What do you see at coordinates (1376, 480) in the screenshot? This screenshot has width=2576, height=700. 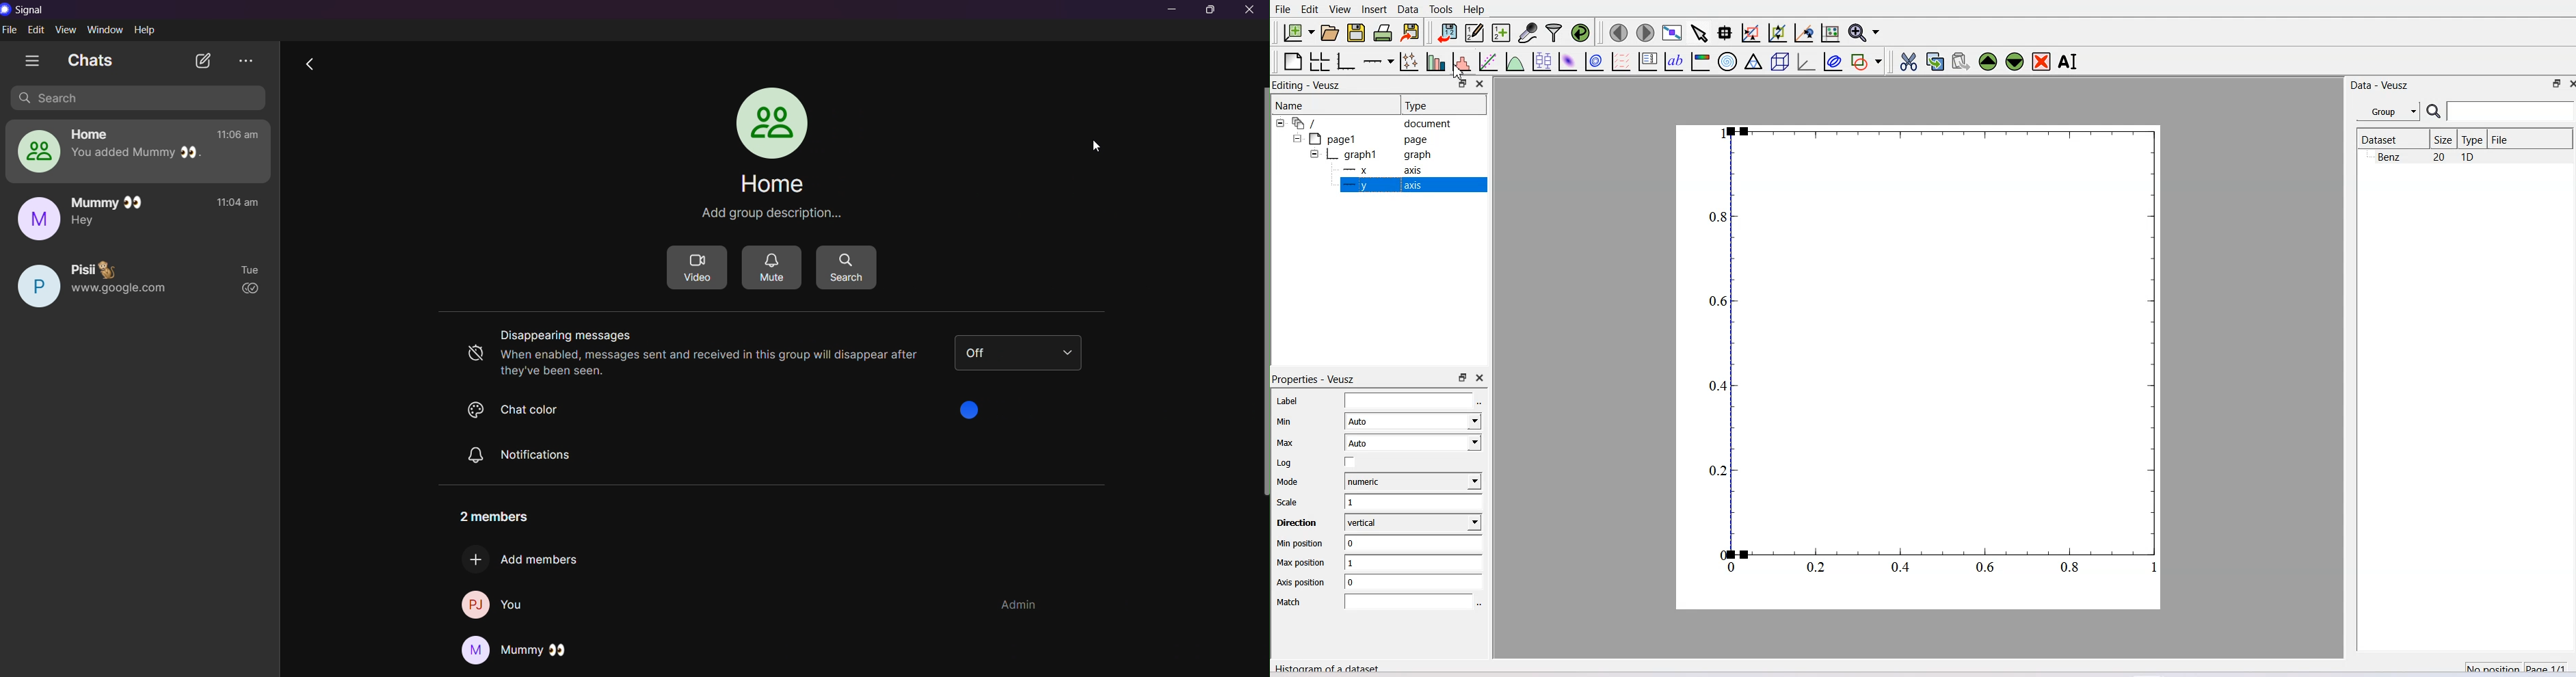 I see `Mode` at bounding box center [1376, 480].